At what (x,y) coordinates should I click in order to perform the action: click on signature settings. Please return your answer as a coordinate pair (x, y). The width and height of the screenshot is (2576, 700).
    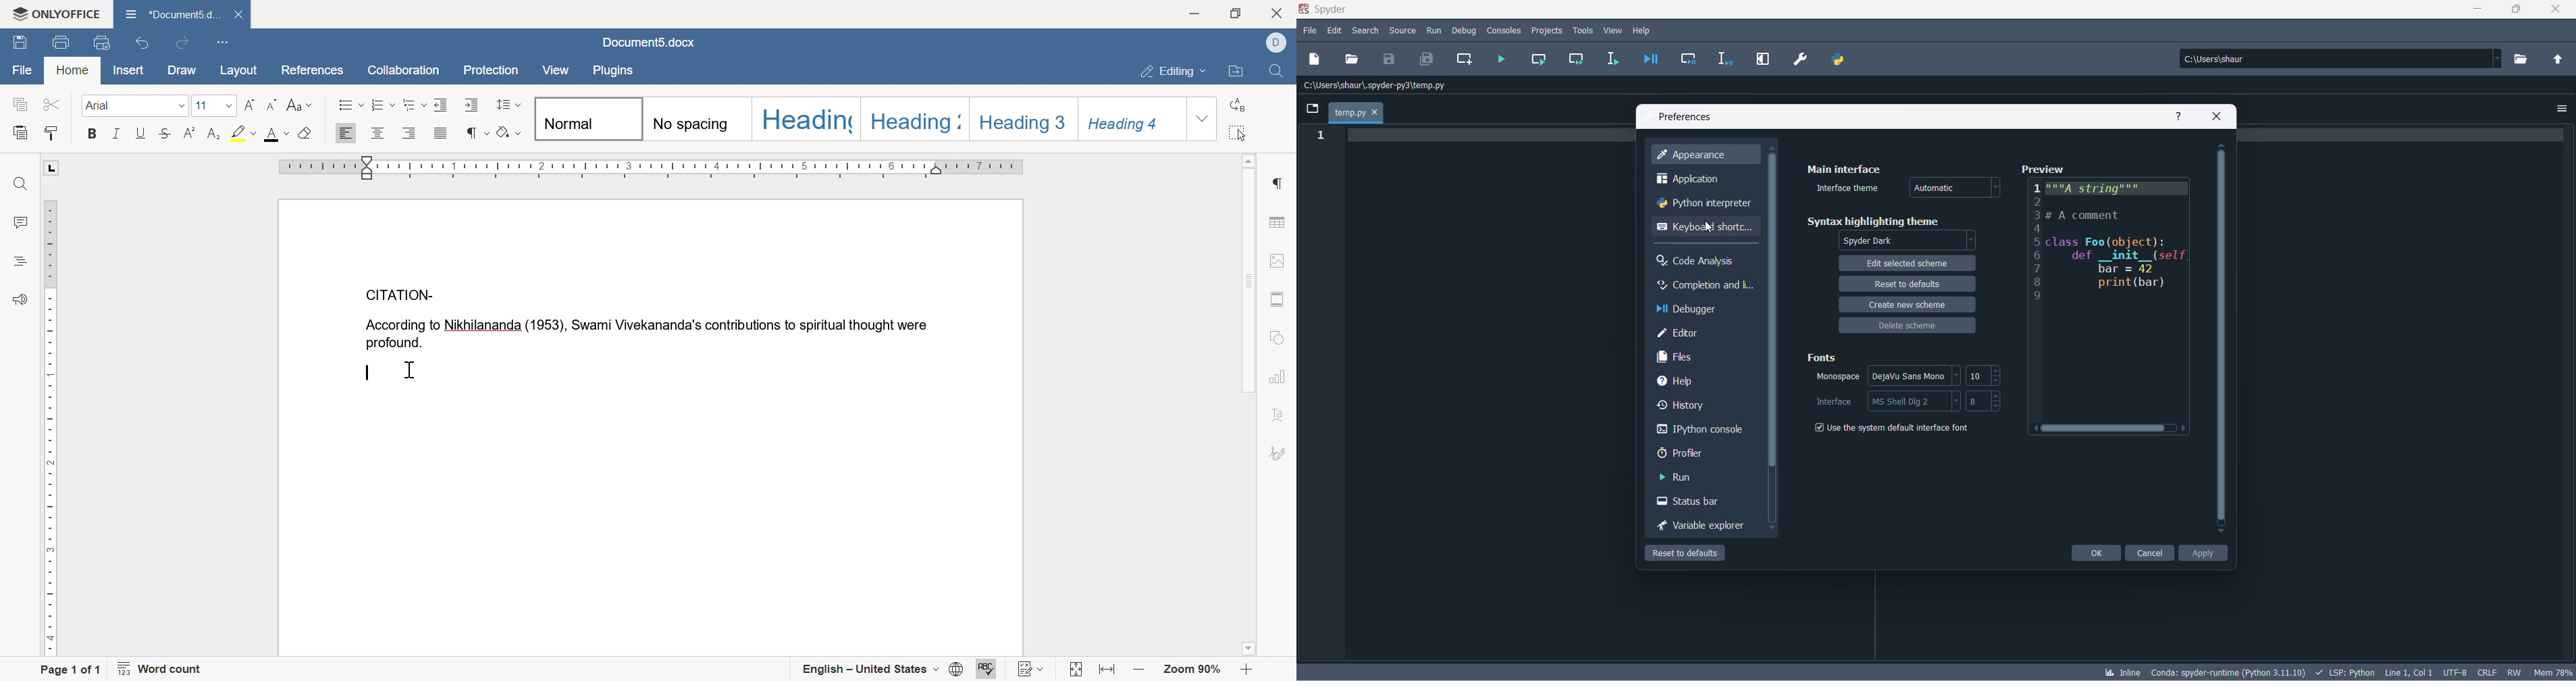
    Looking at the image, I should click on (1278, 455).